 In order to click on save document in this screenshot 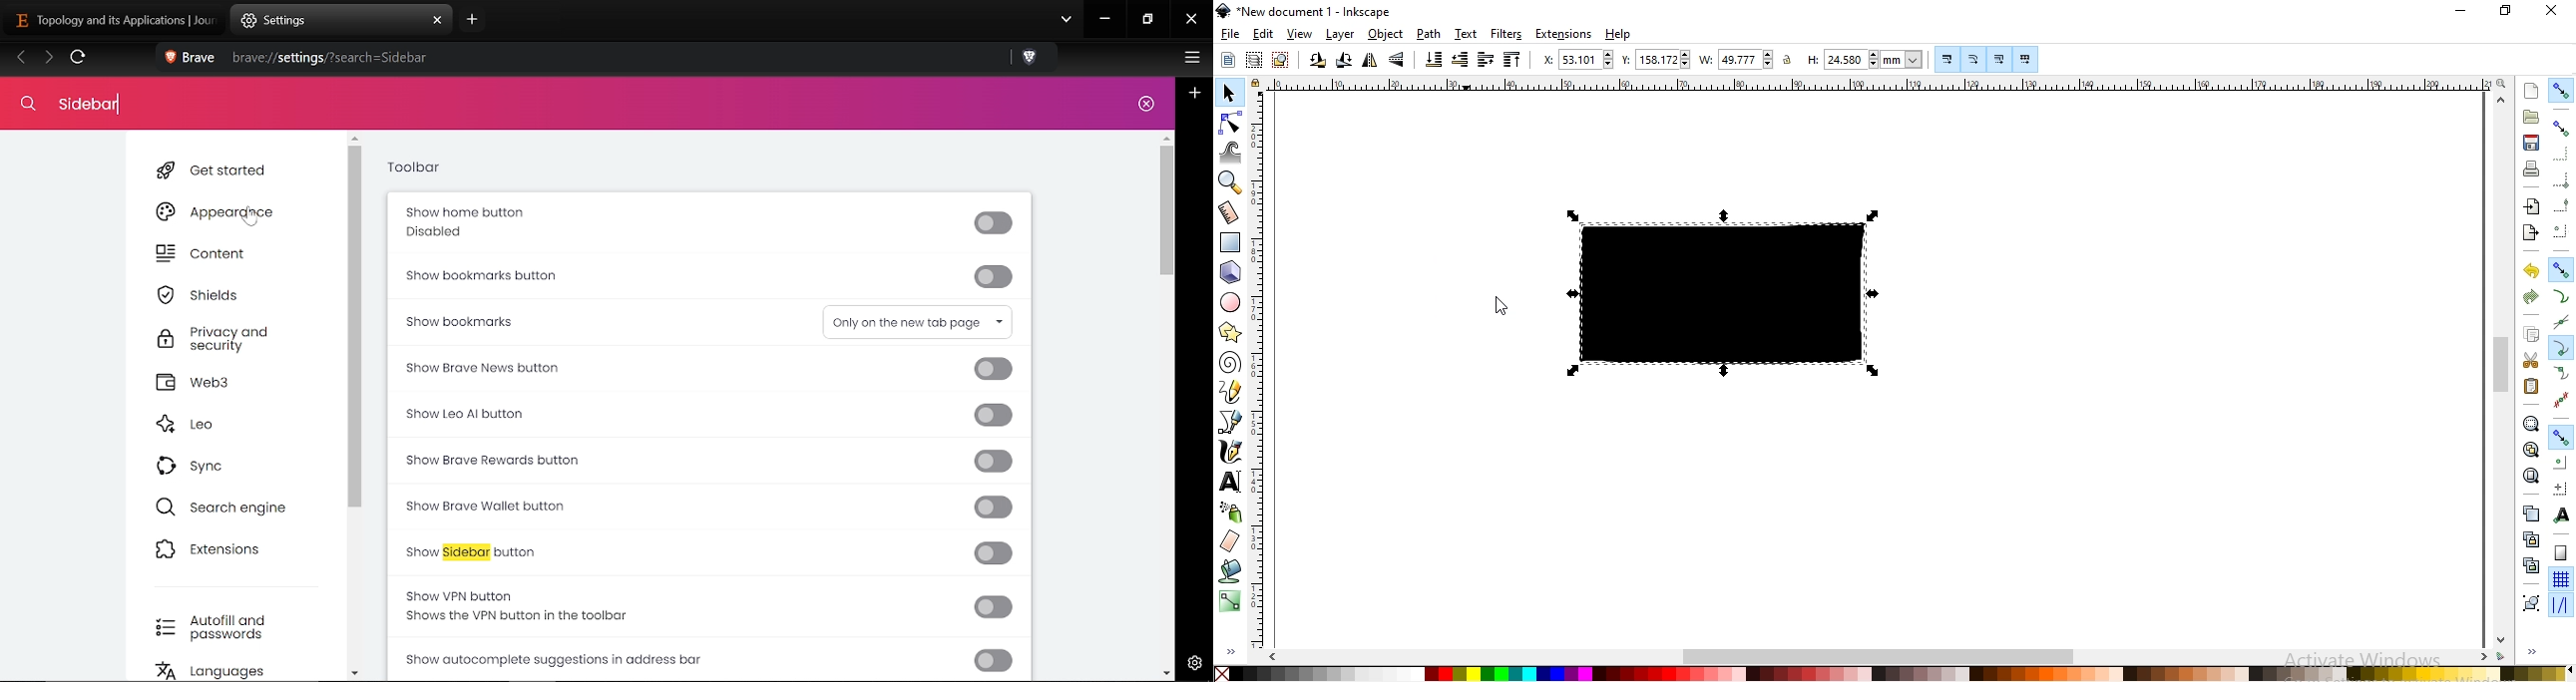, I will do `click(2530, 144)`.